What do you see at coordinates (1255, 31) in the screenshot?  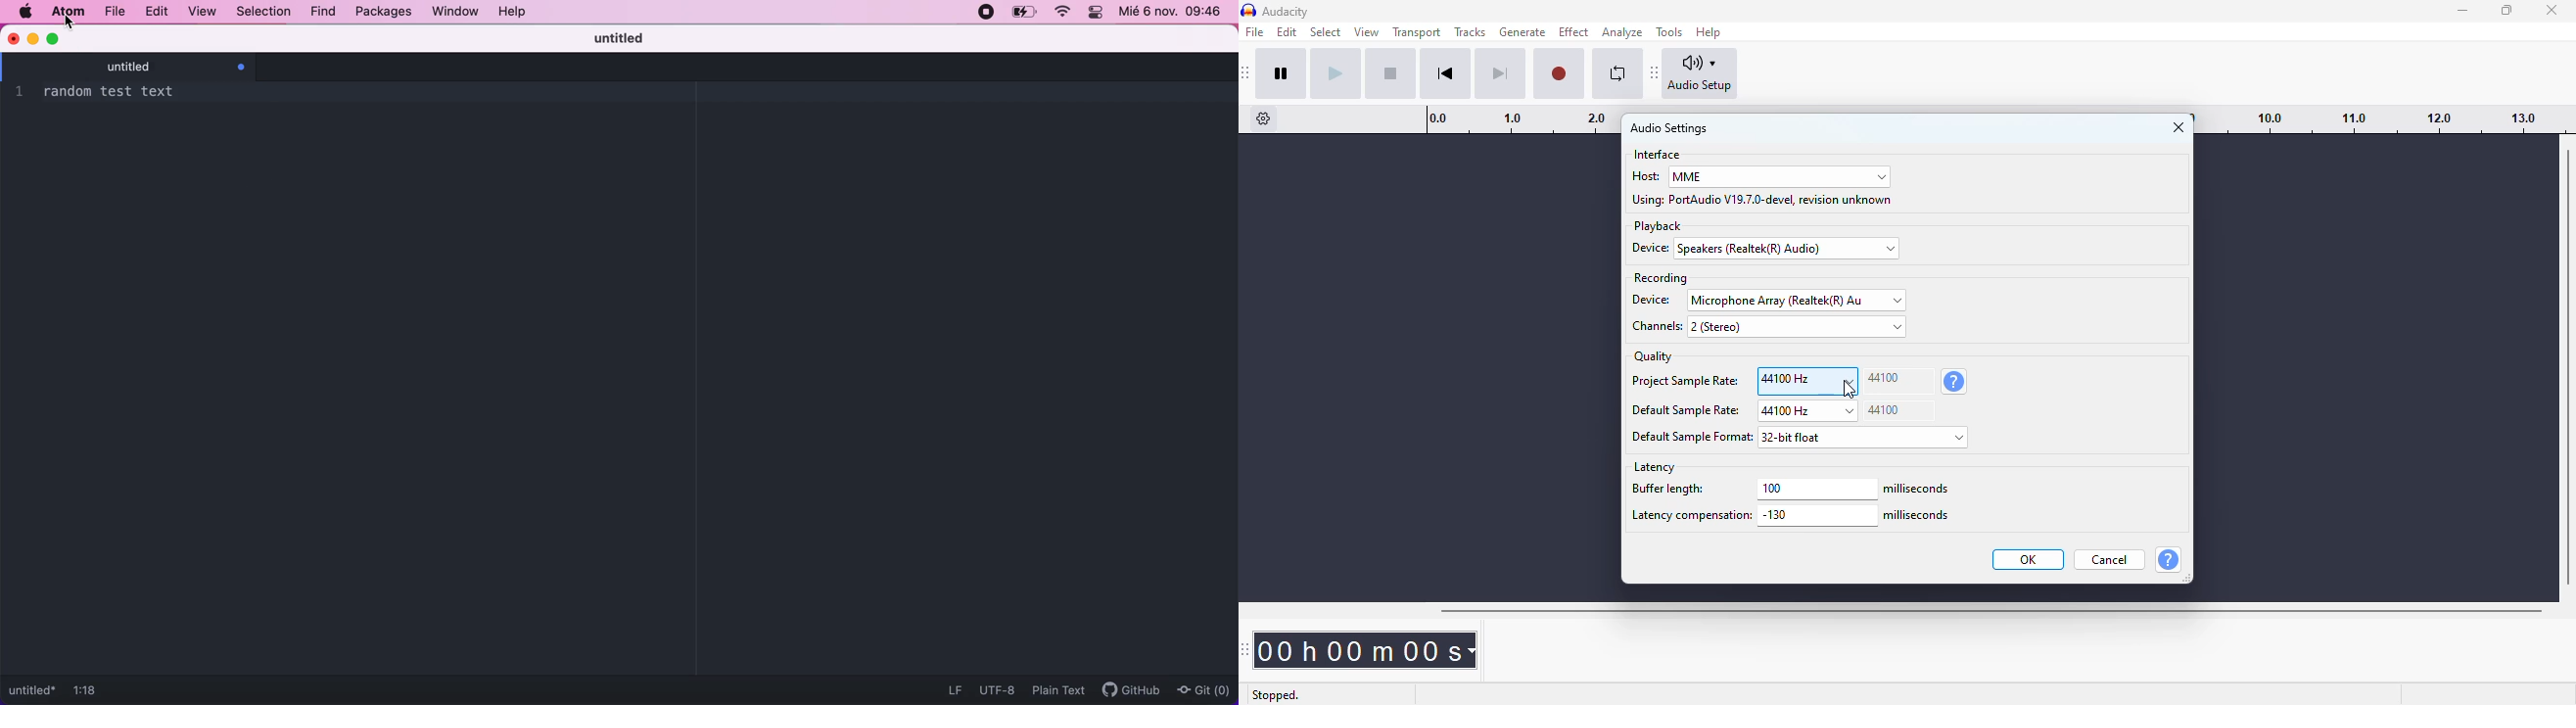 I see `file` at bounding box center [1255, 31].